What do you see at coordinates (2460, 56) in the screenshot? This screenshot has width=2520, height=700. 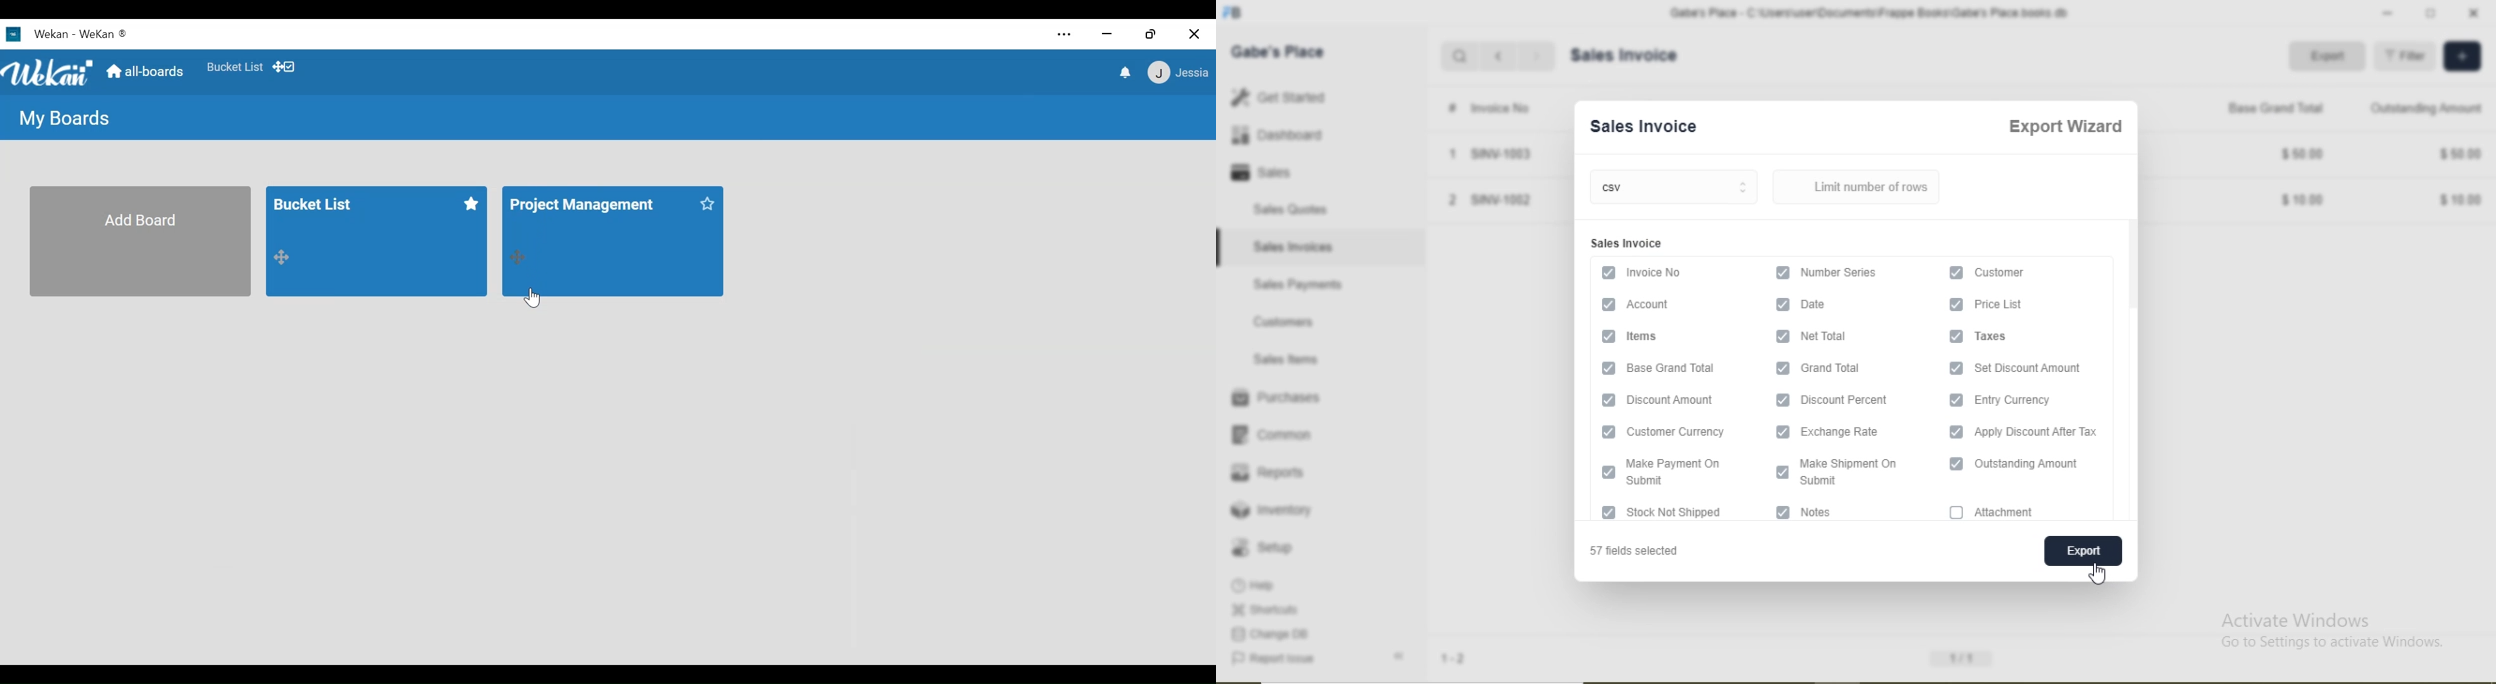 I see `add` at bounding box center [2460, 56].